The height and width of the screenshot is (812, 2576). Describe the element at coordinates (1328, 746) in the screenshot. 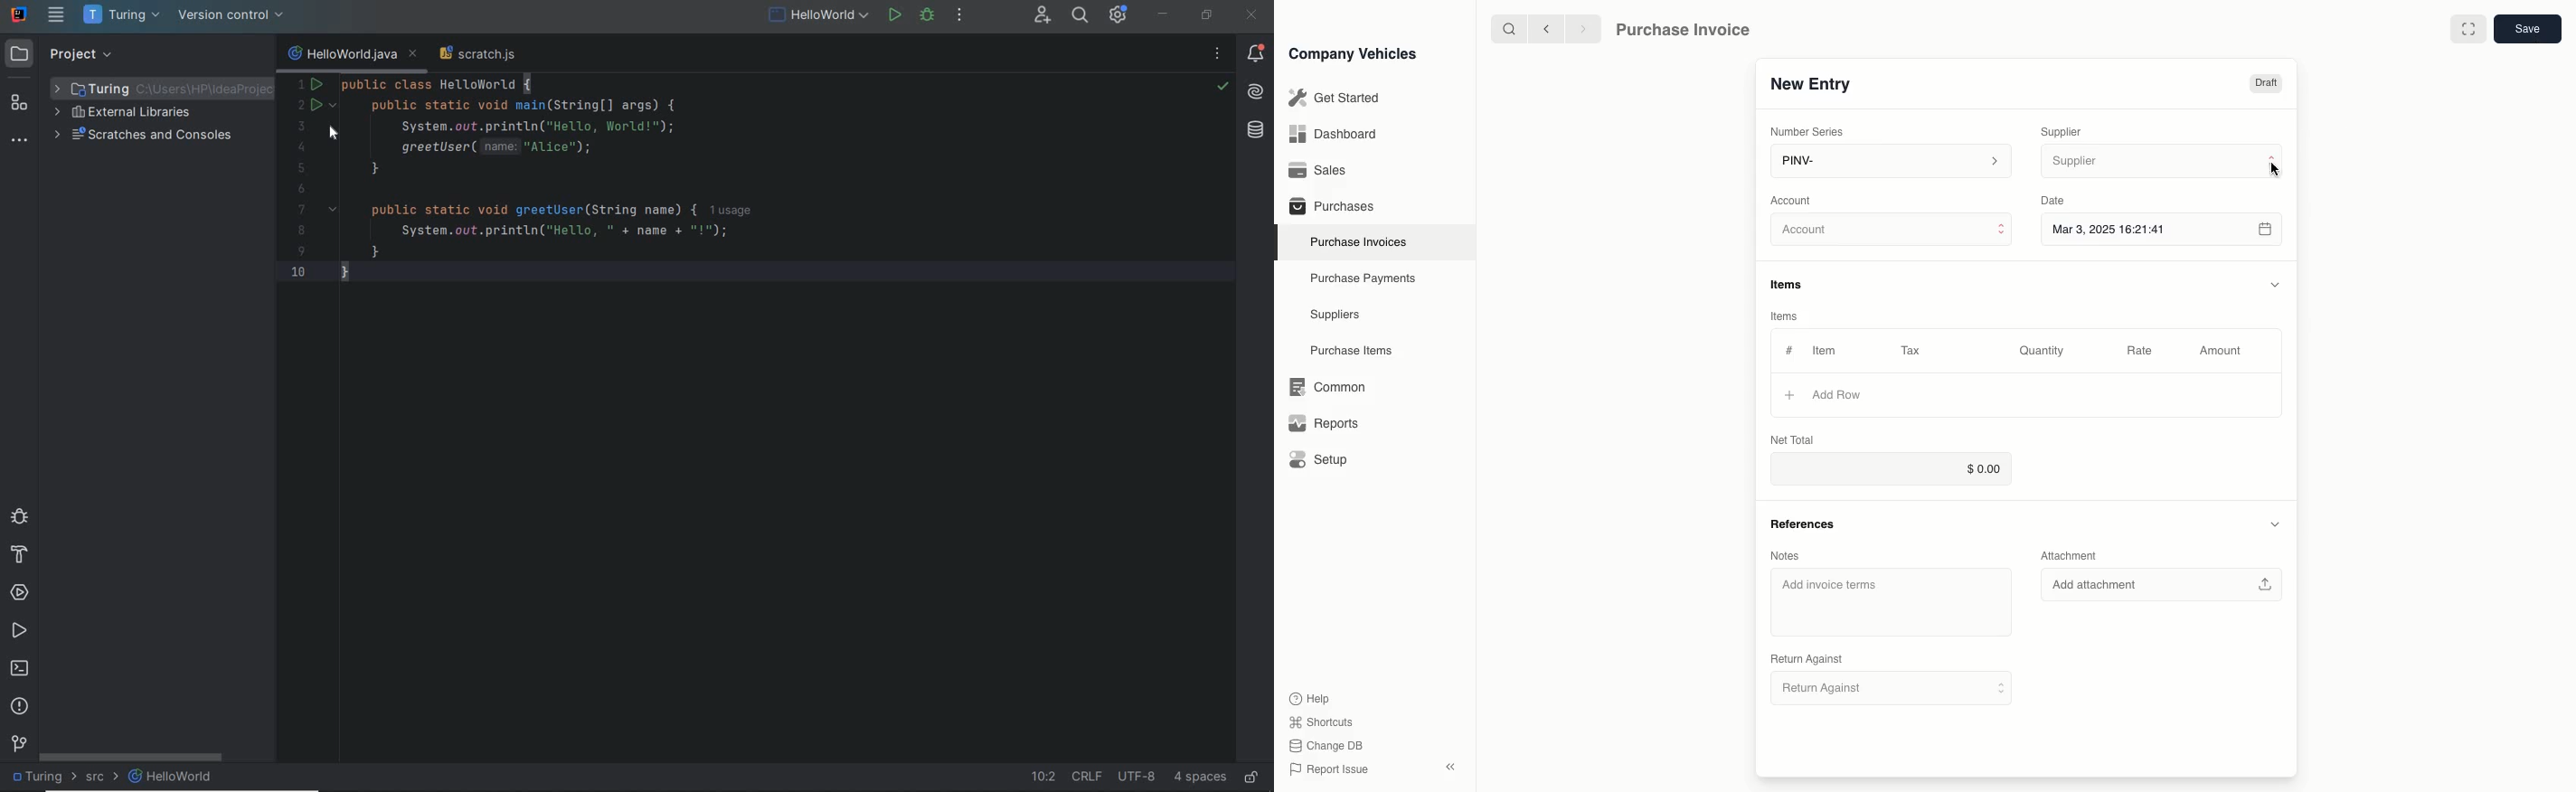

I see `change DB` at that location.